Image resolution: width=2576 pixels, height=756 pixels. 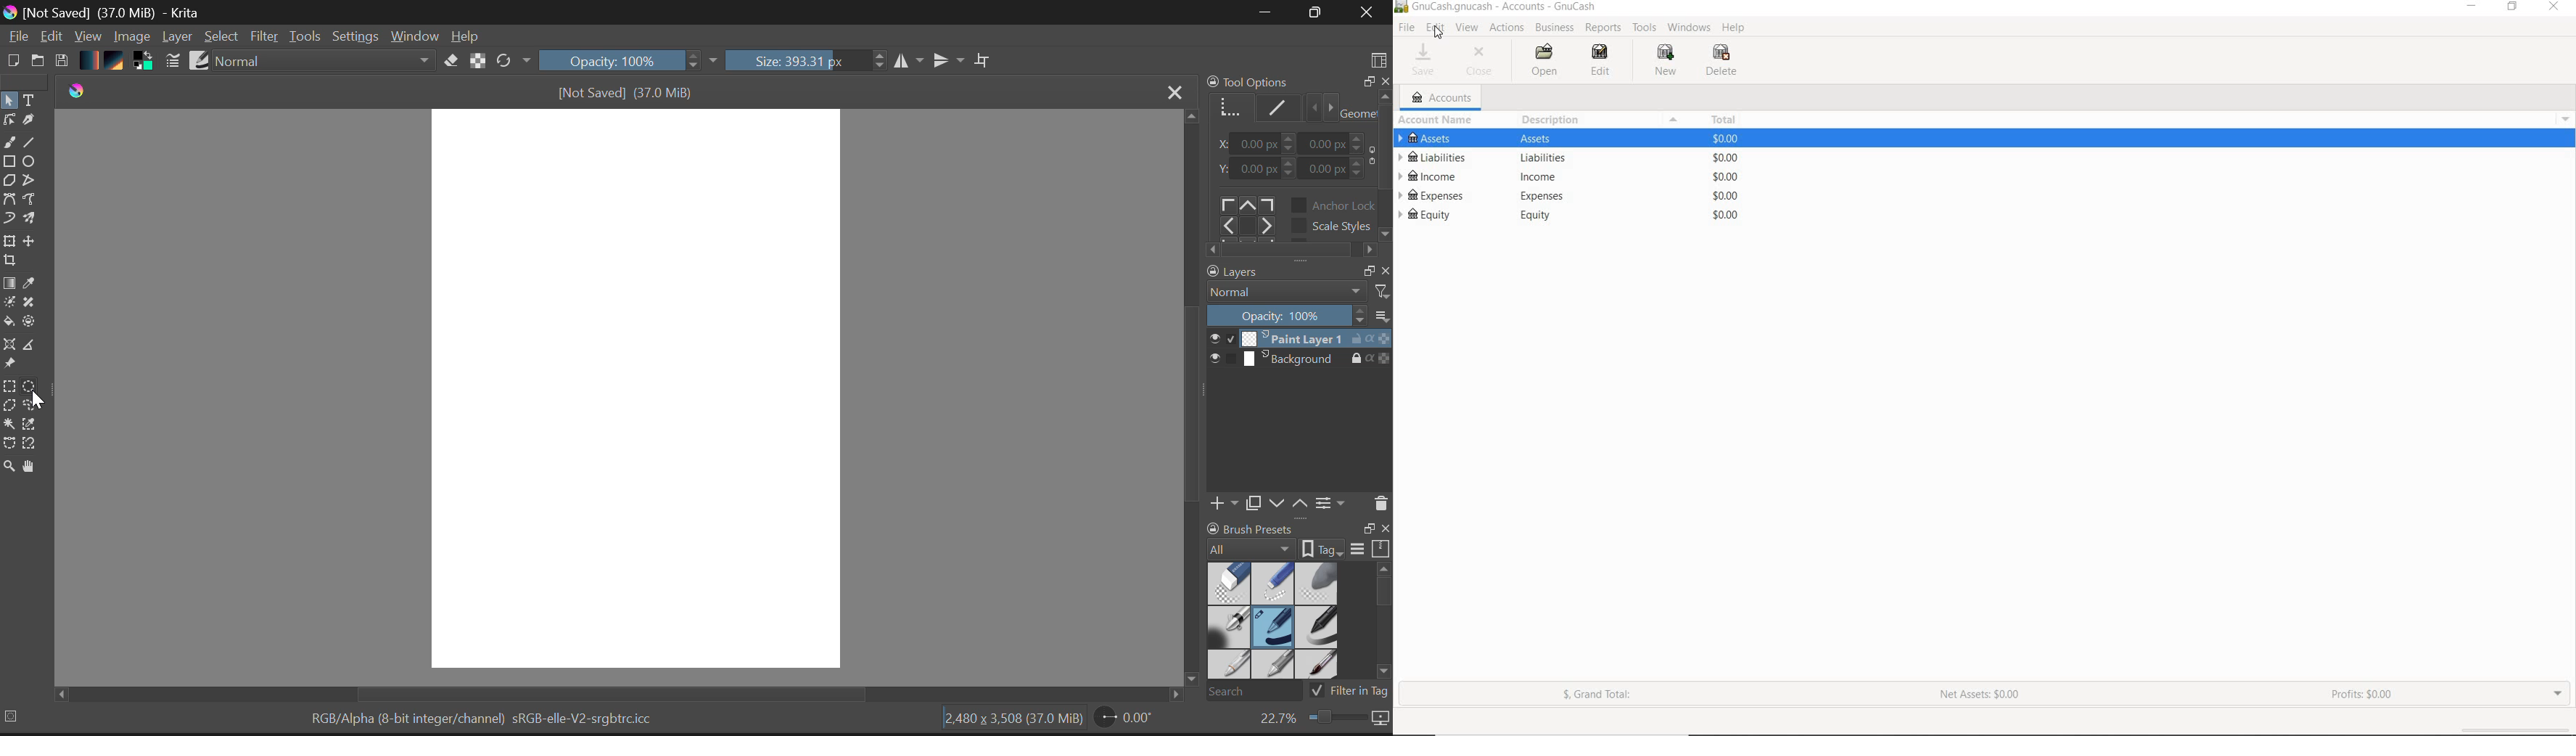 I want to click on Brush Size, so click(x=805, y=62).